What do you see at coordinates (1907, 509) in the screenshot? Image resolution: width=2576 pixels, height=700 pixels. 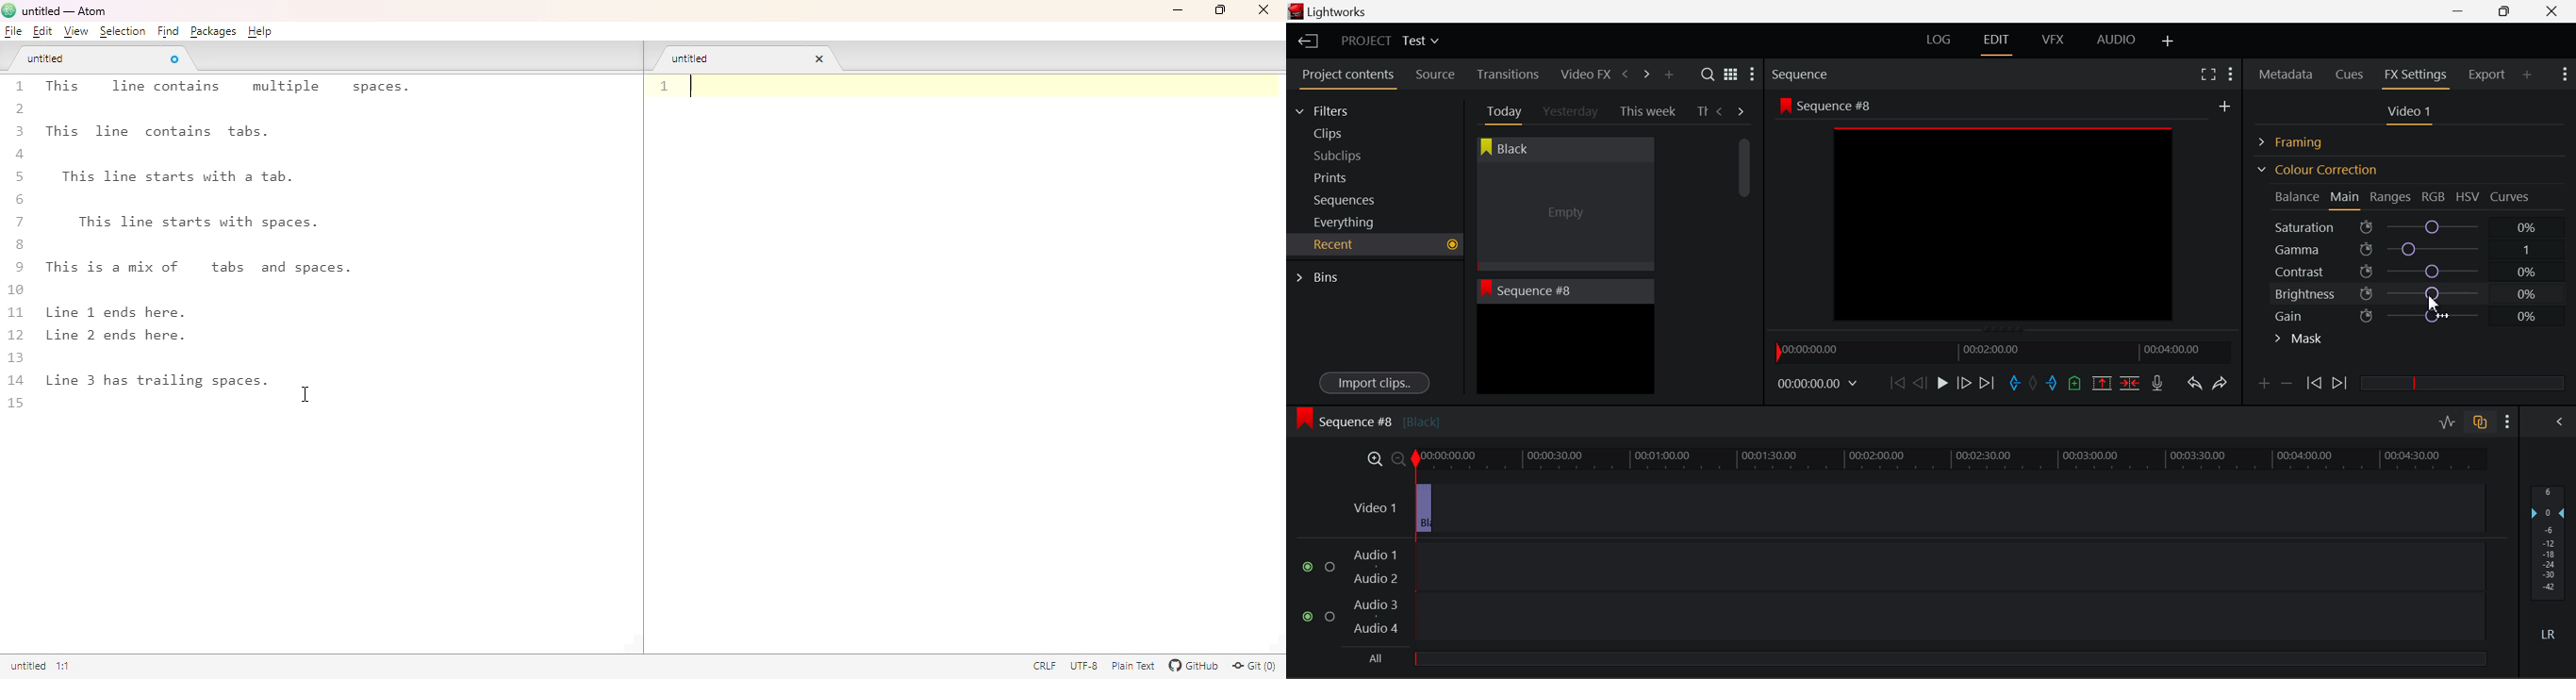 I see `Clip 2 Deleted` at bounding box center [1907, 509].